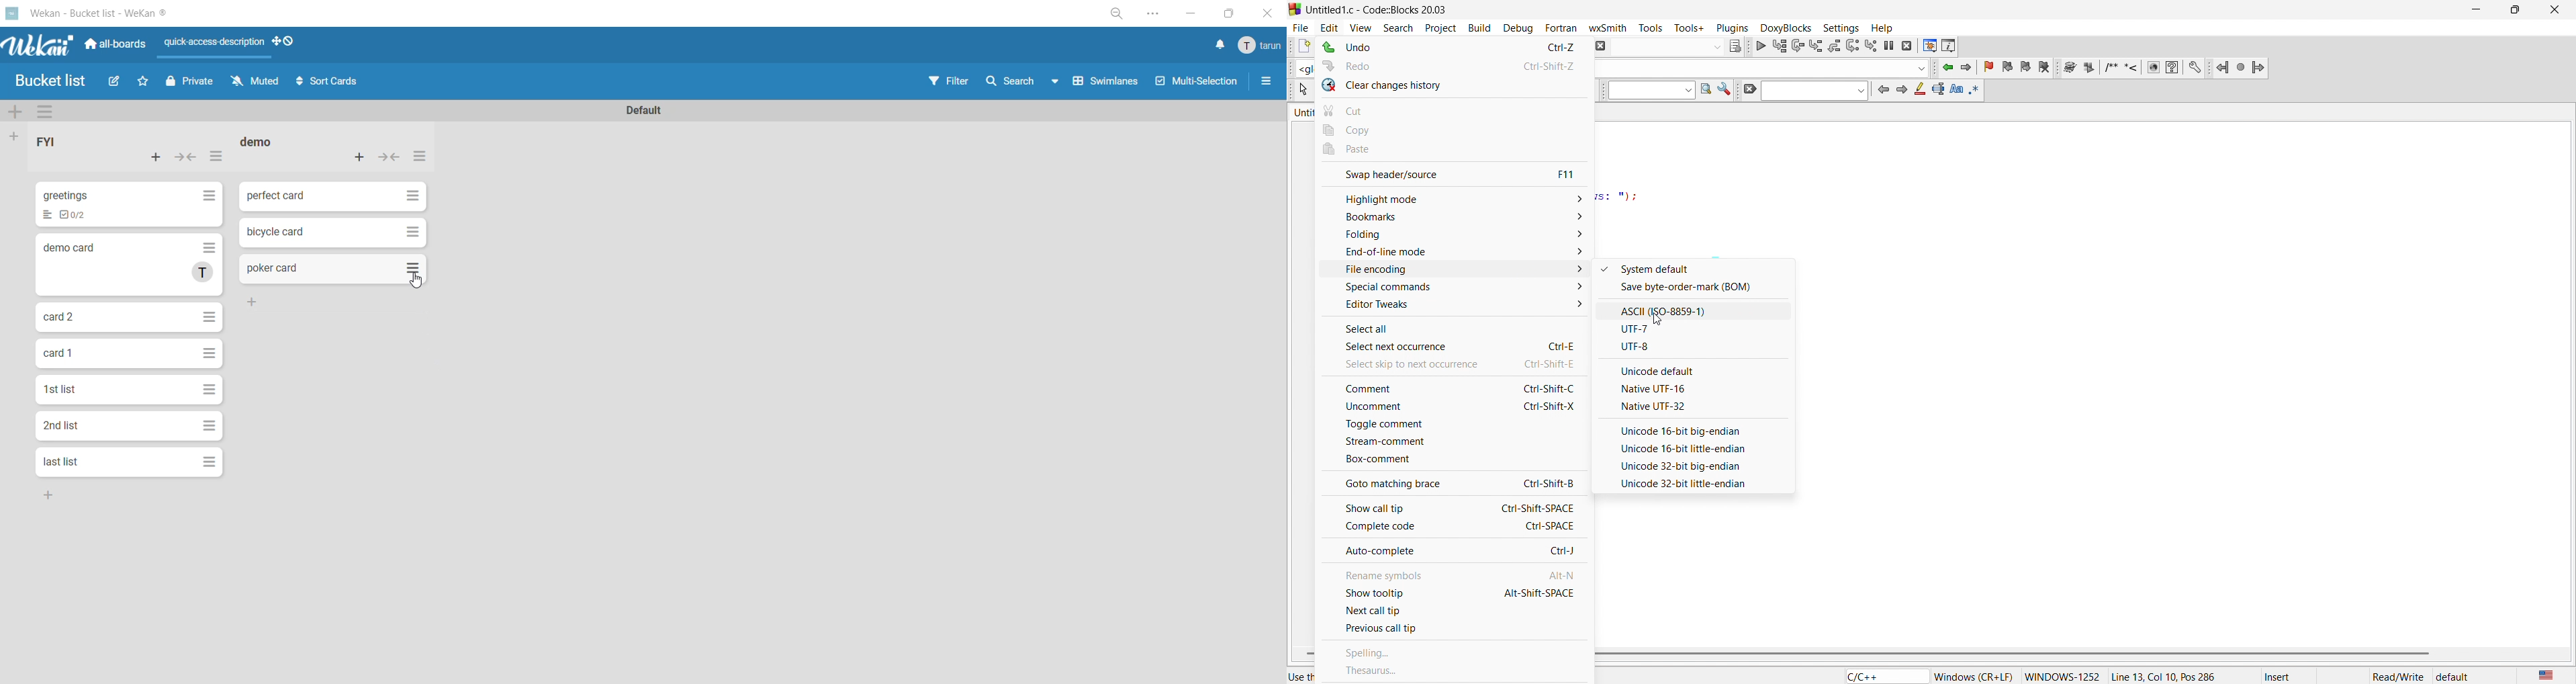  Describe the element at coordinates (1153, 14) in the screenshot. I see `settings` at that location.